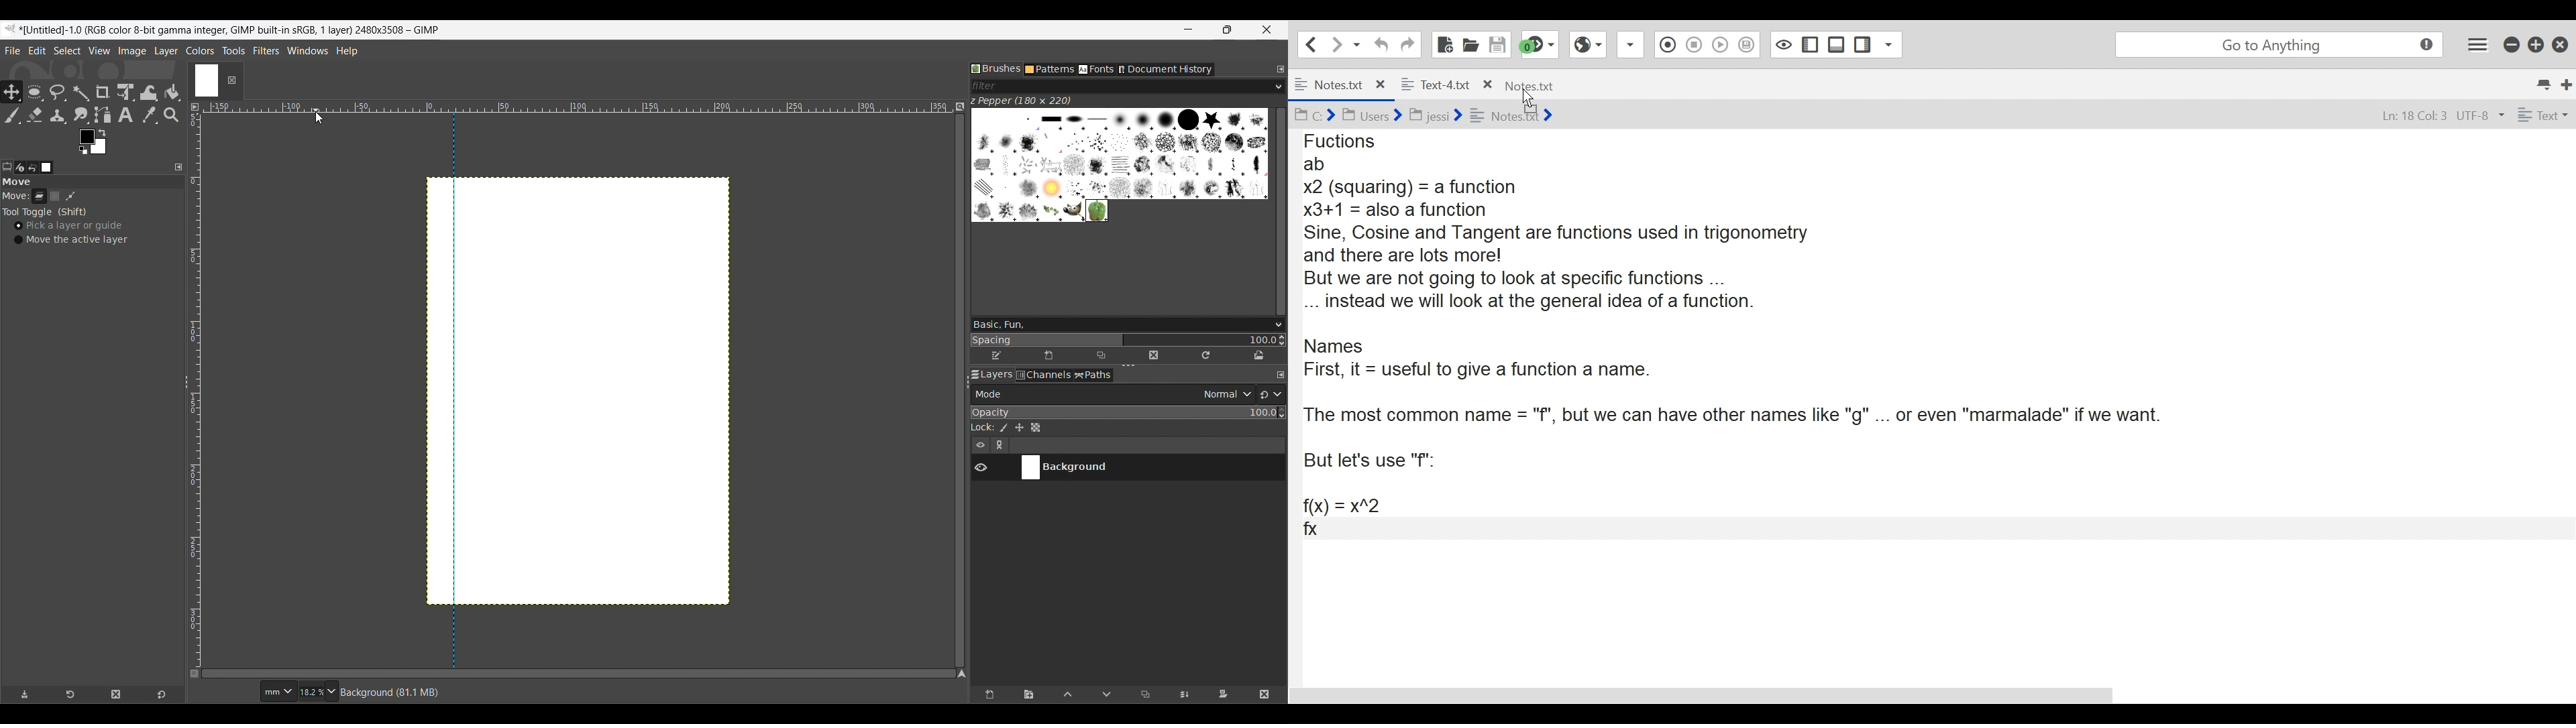 The width and height of the screenshot is (2576, 728). What do you see at coordinates (205, 78) in the screenshot?
I see `Current tab` at bounding box center [205, 78].